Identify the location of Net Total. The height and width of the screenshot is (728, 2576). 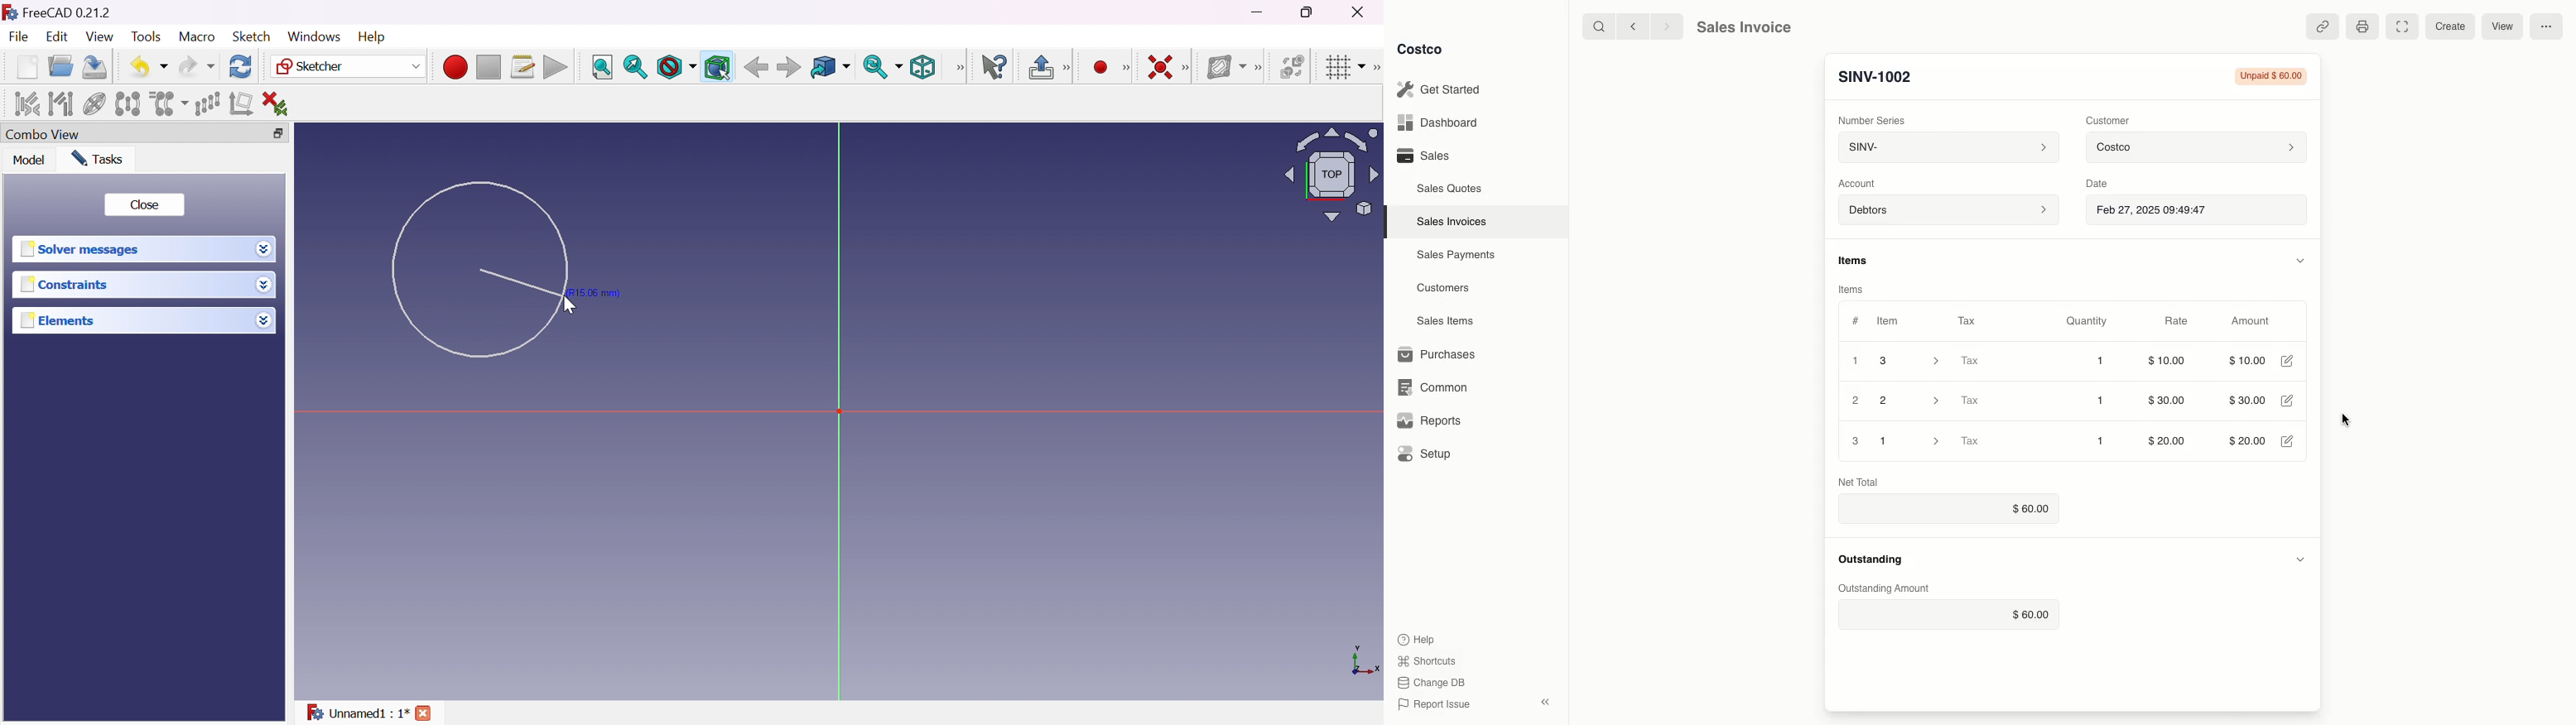
(1860, 484).